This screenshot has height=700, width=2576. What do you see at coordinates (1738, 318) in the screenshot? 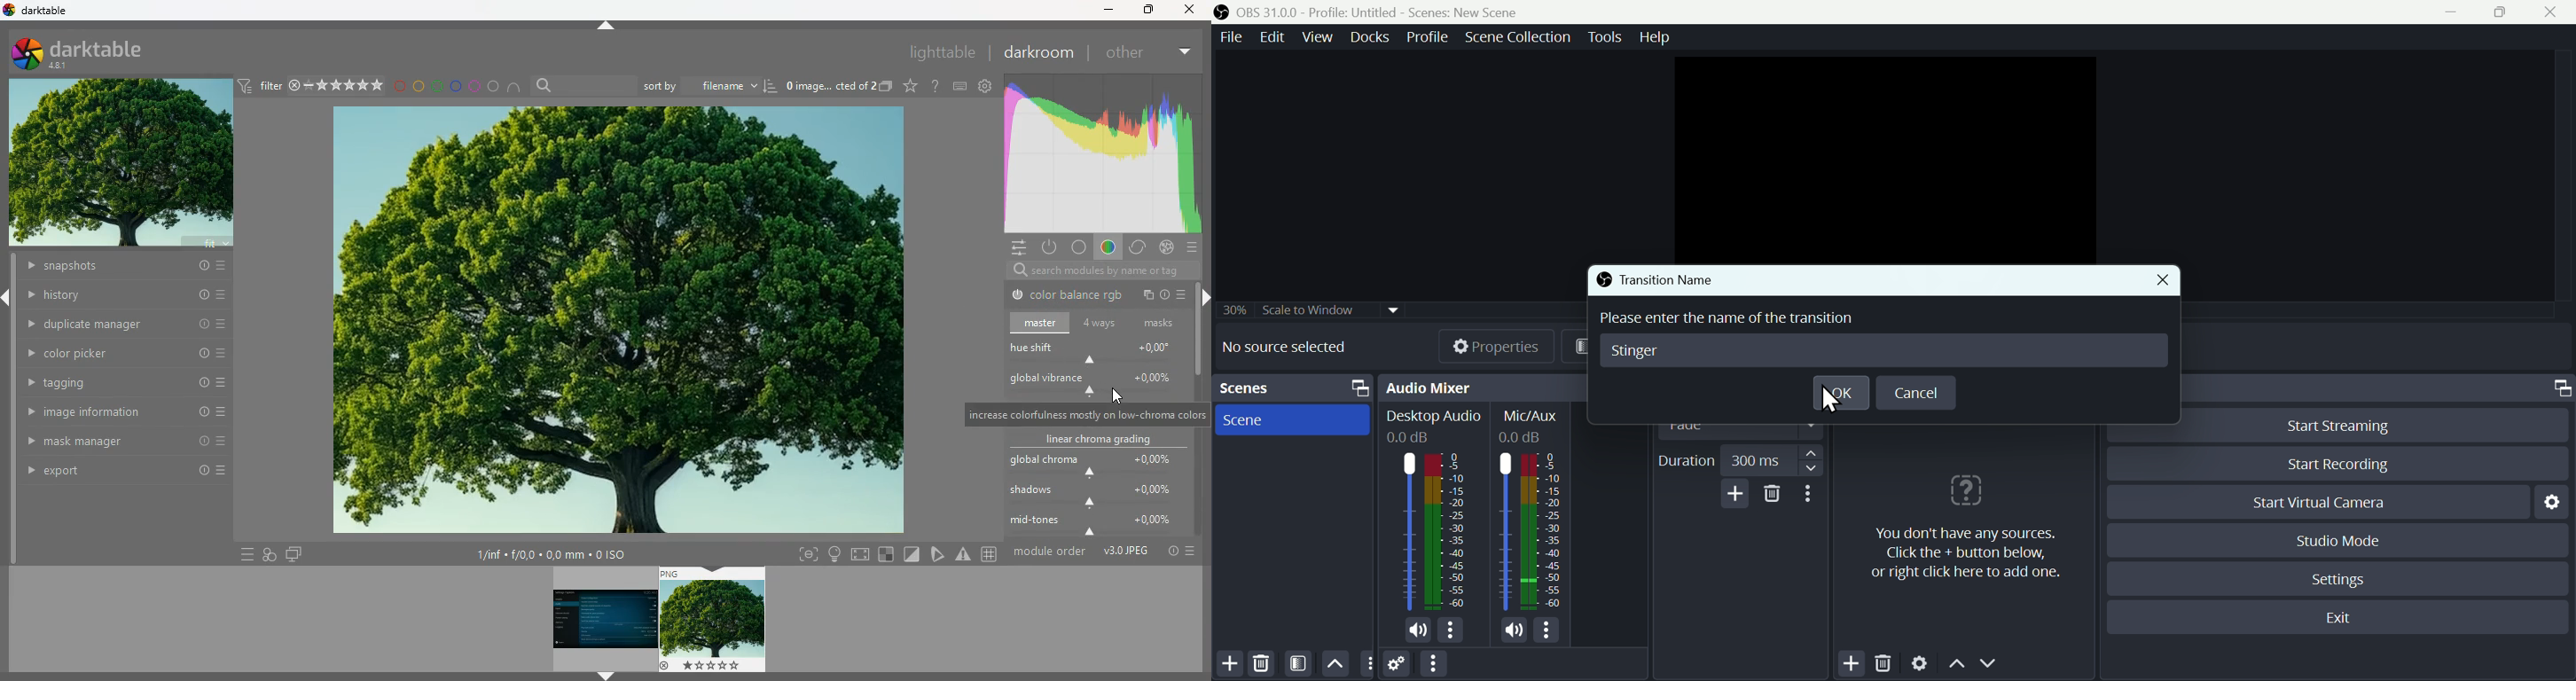
I see `Please enter the name of the transition` at bounding box center [1738, 318].